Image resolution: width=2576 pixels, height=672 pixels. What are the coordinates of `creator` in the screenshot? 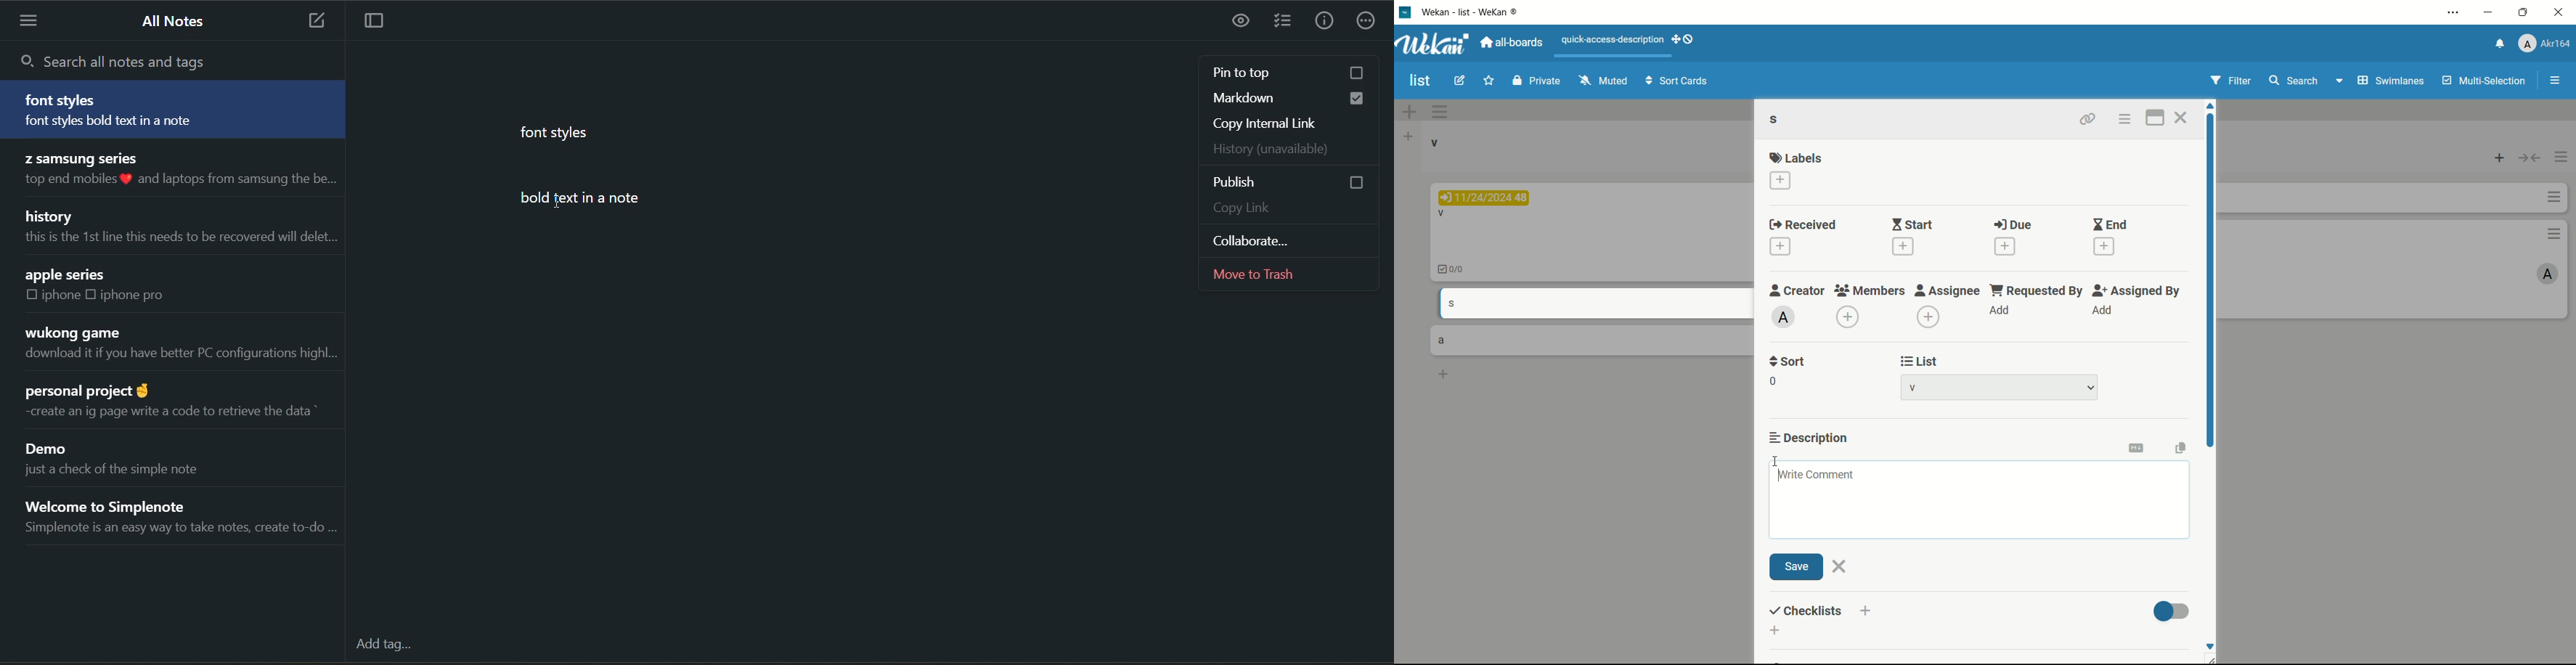 It's located at (1797, 291).